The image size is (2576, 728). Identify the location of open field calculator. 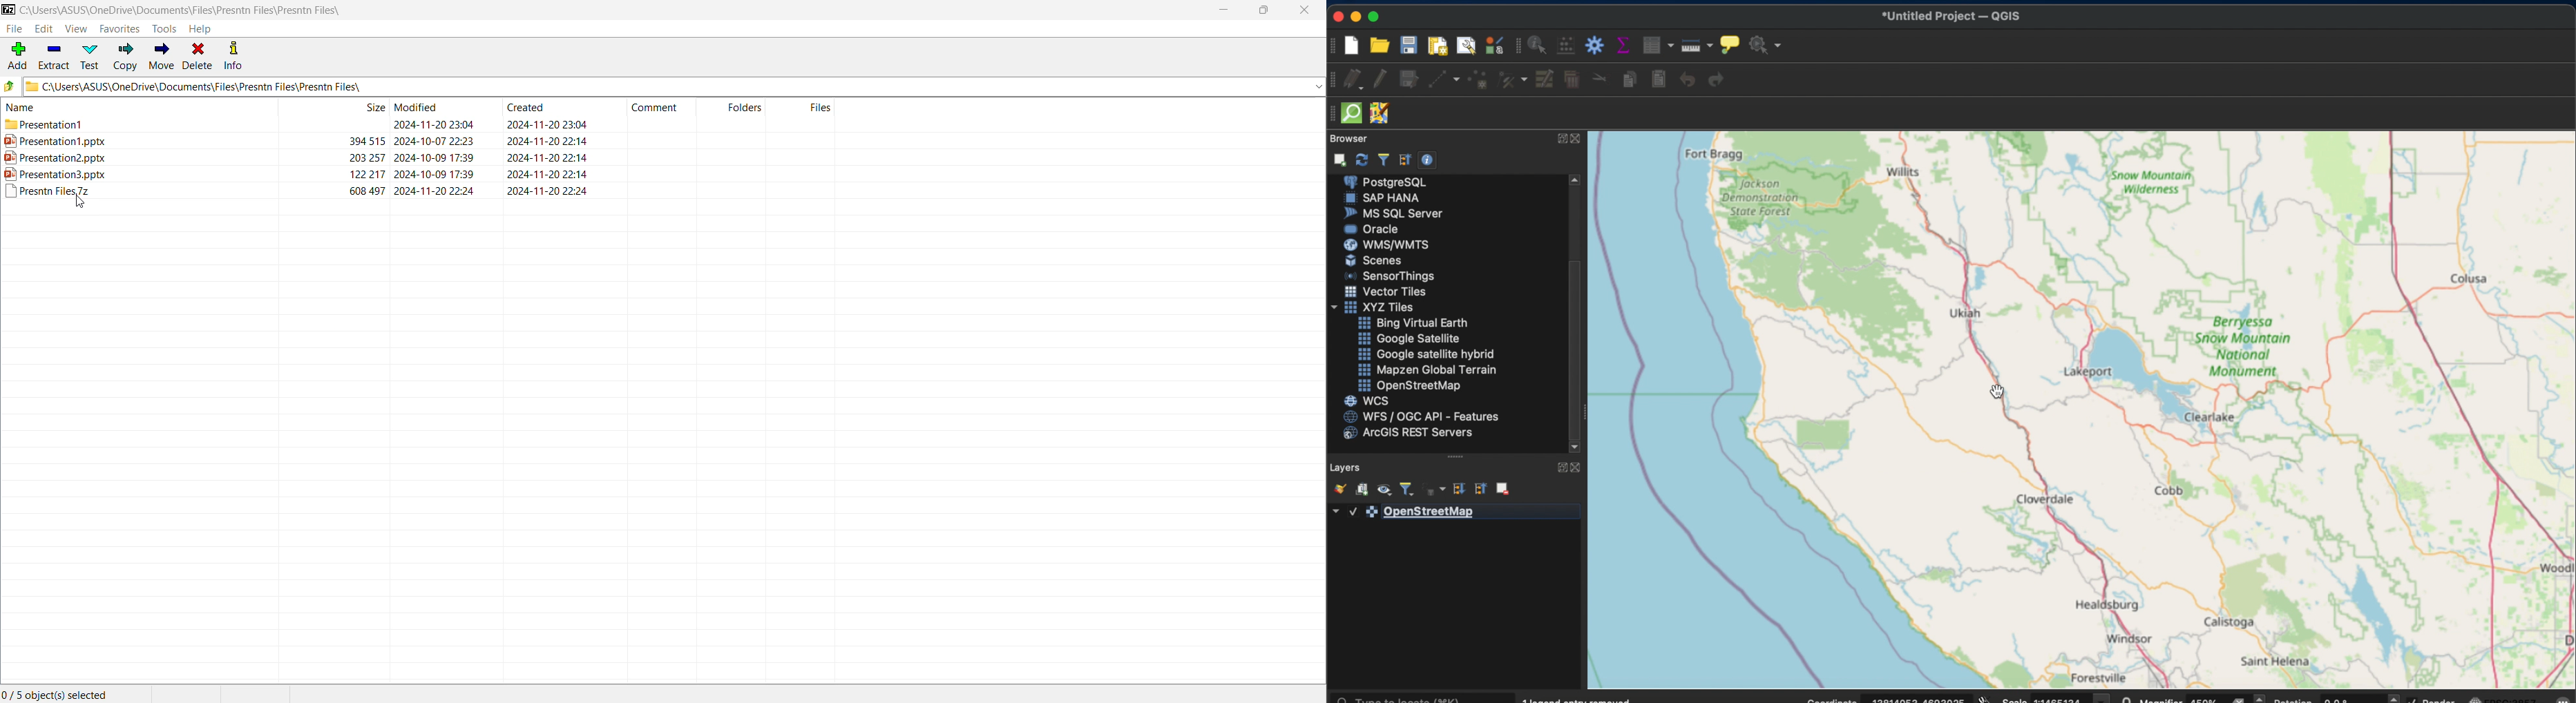
(1567, 45).